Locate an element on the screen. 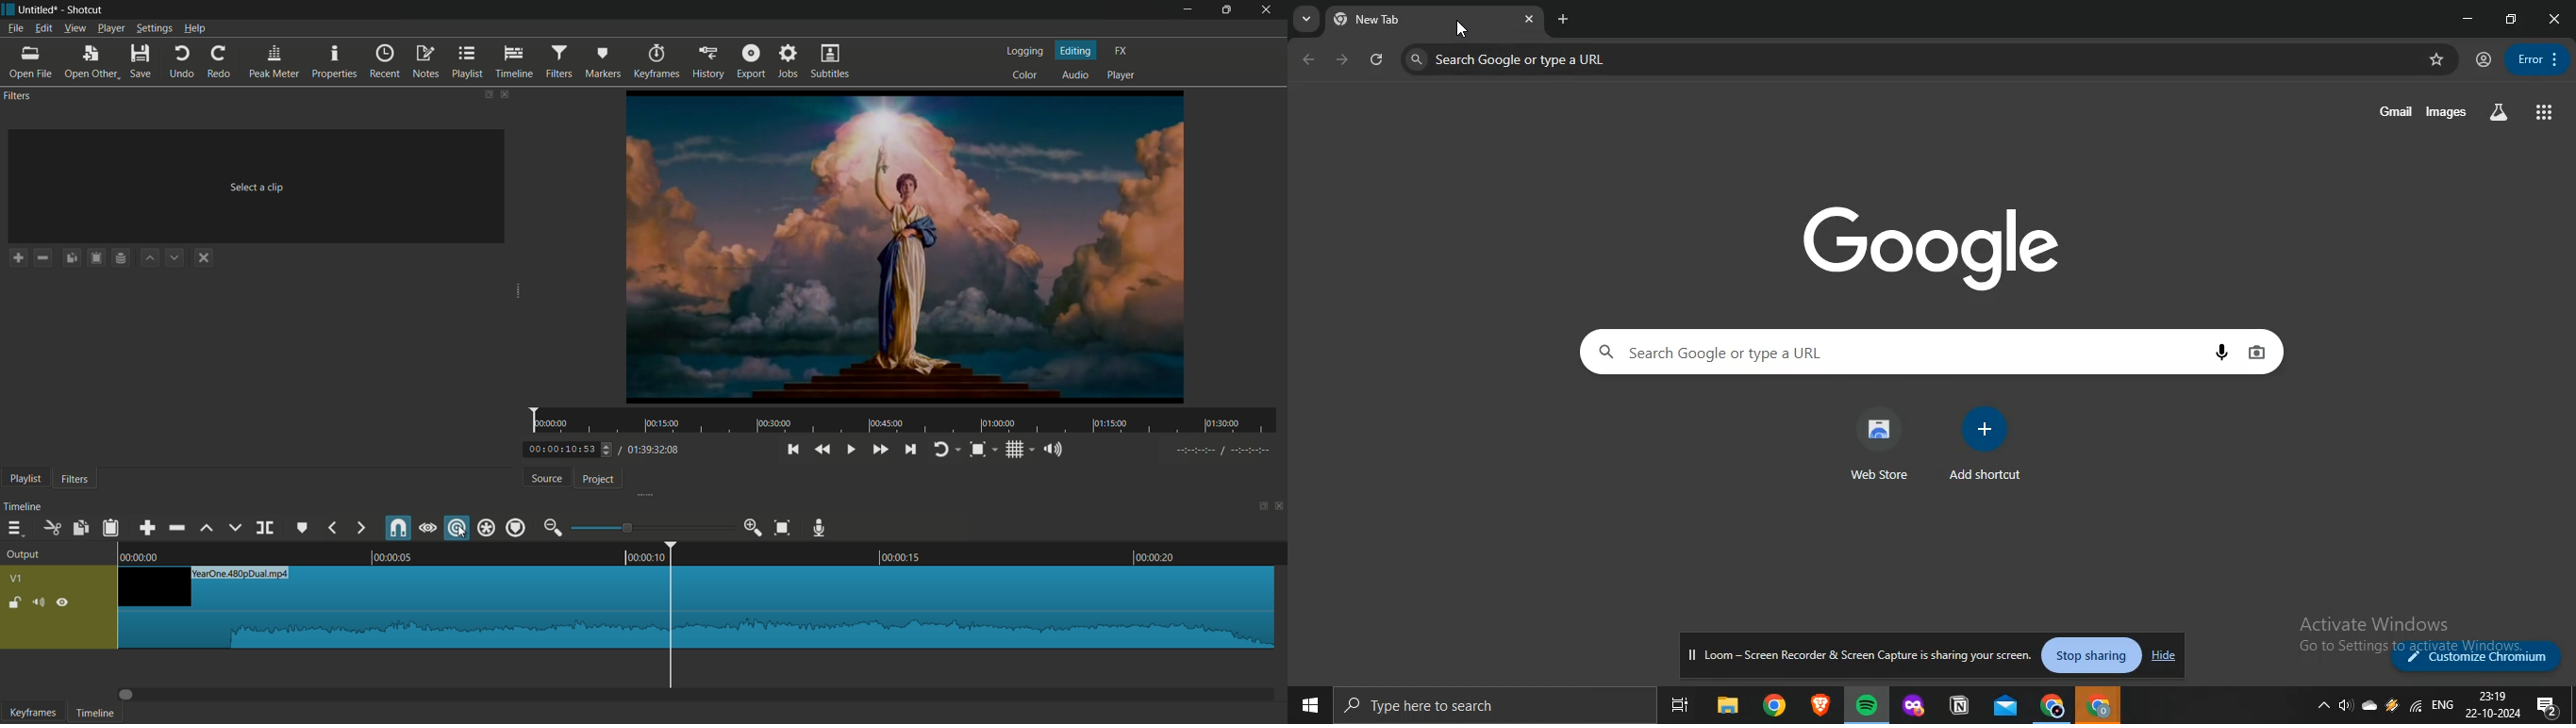 This screenshot has height=728, width=2576. close timeline is located at coordinates (1280, 505).